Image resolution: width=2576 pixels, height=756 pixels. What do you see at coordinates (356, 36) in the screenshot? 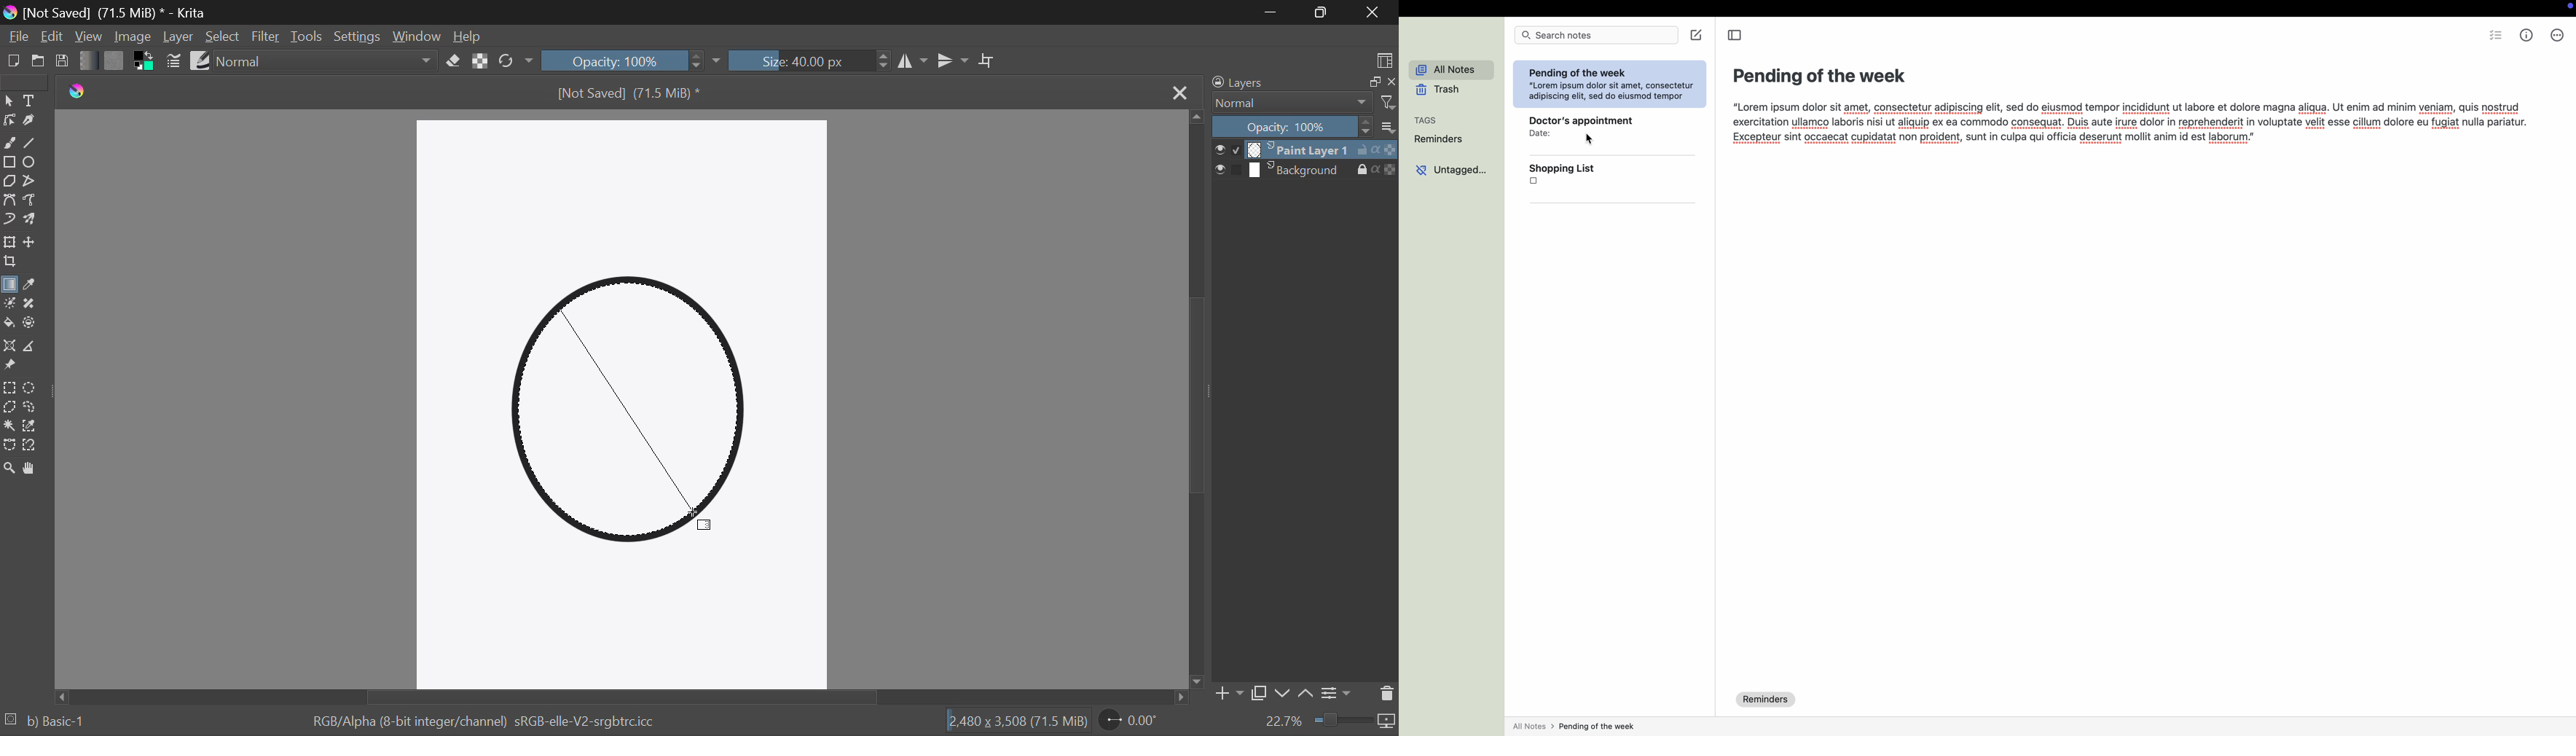
I see `Settings` at bounding box center [356, 36].